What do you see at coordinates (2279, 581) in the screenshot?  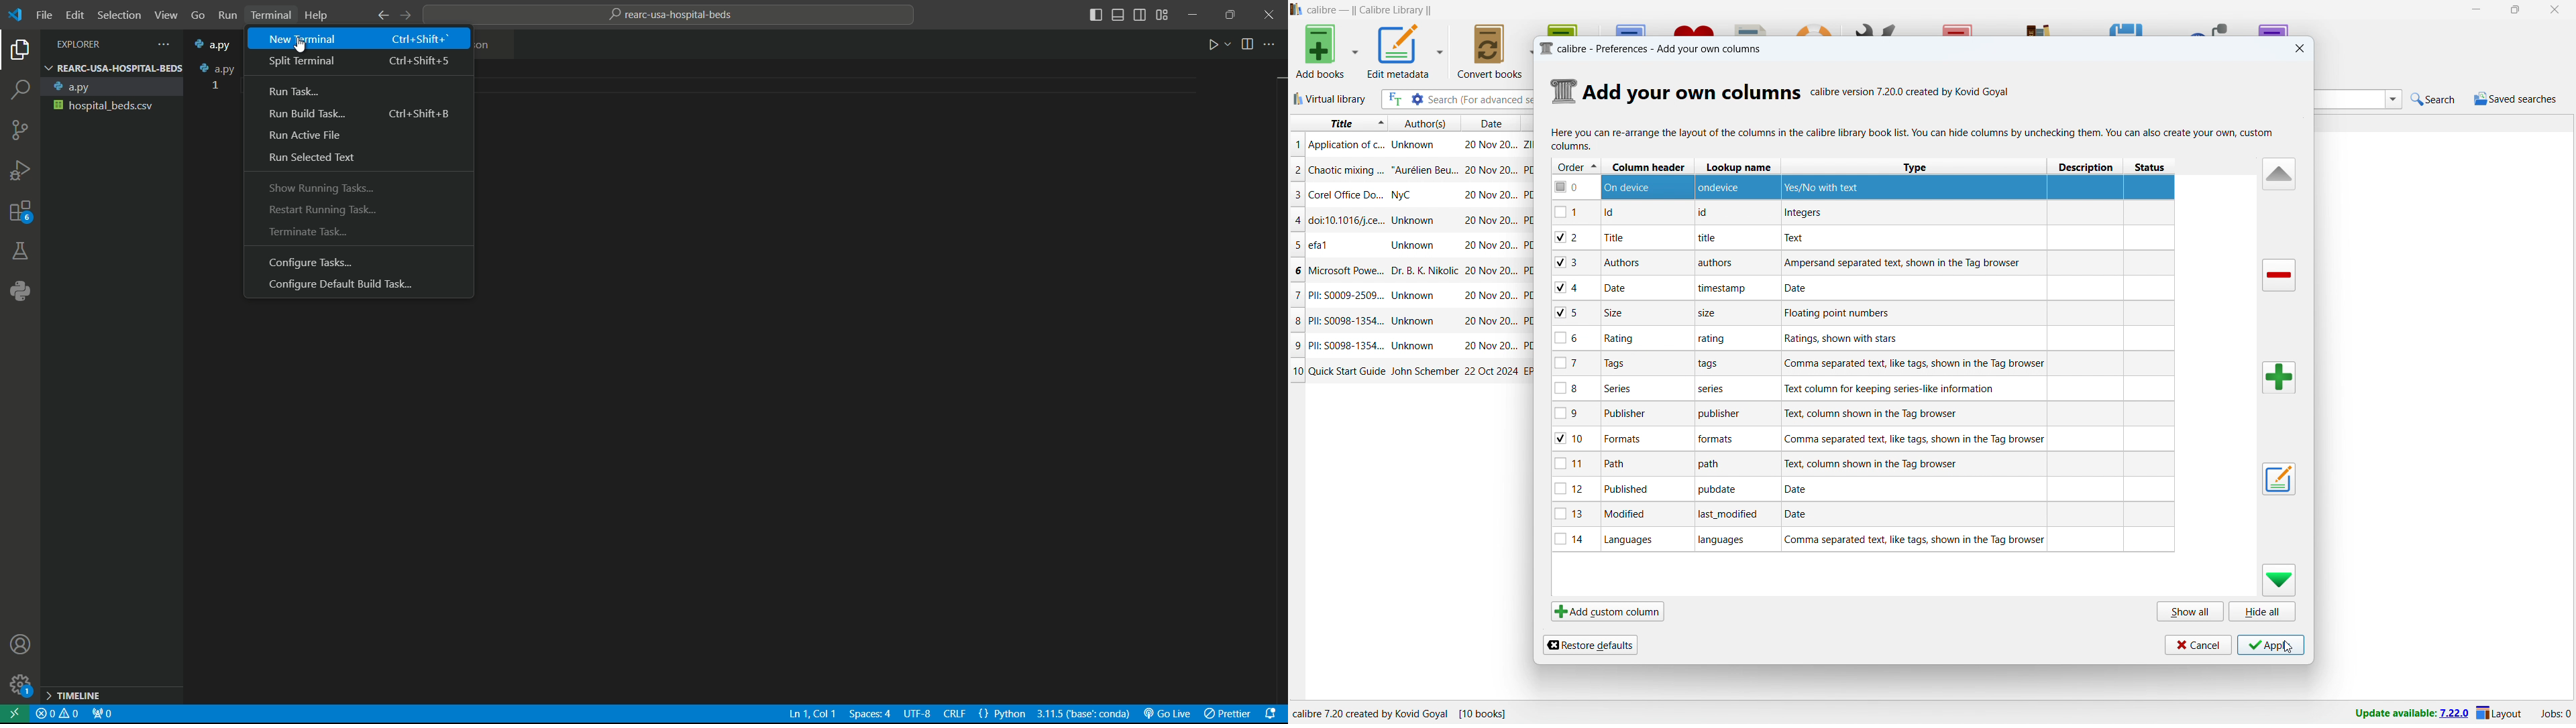 I see `move column down` at bounding box center [2279, 581].